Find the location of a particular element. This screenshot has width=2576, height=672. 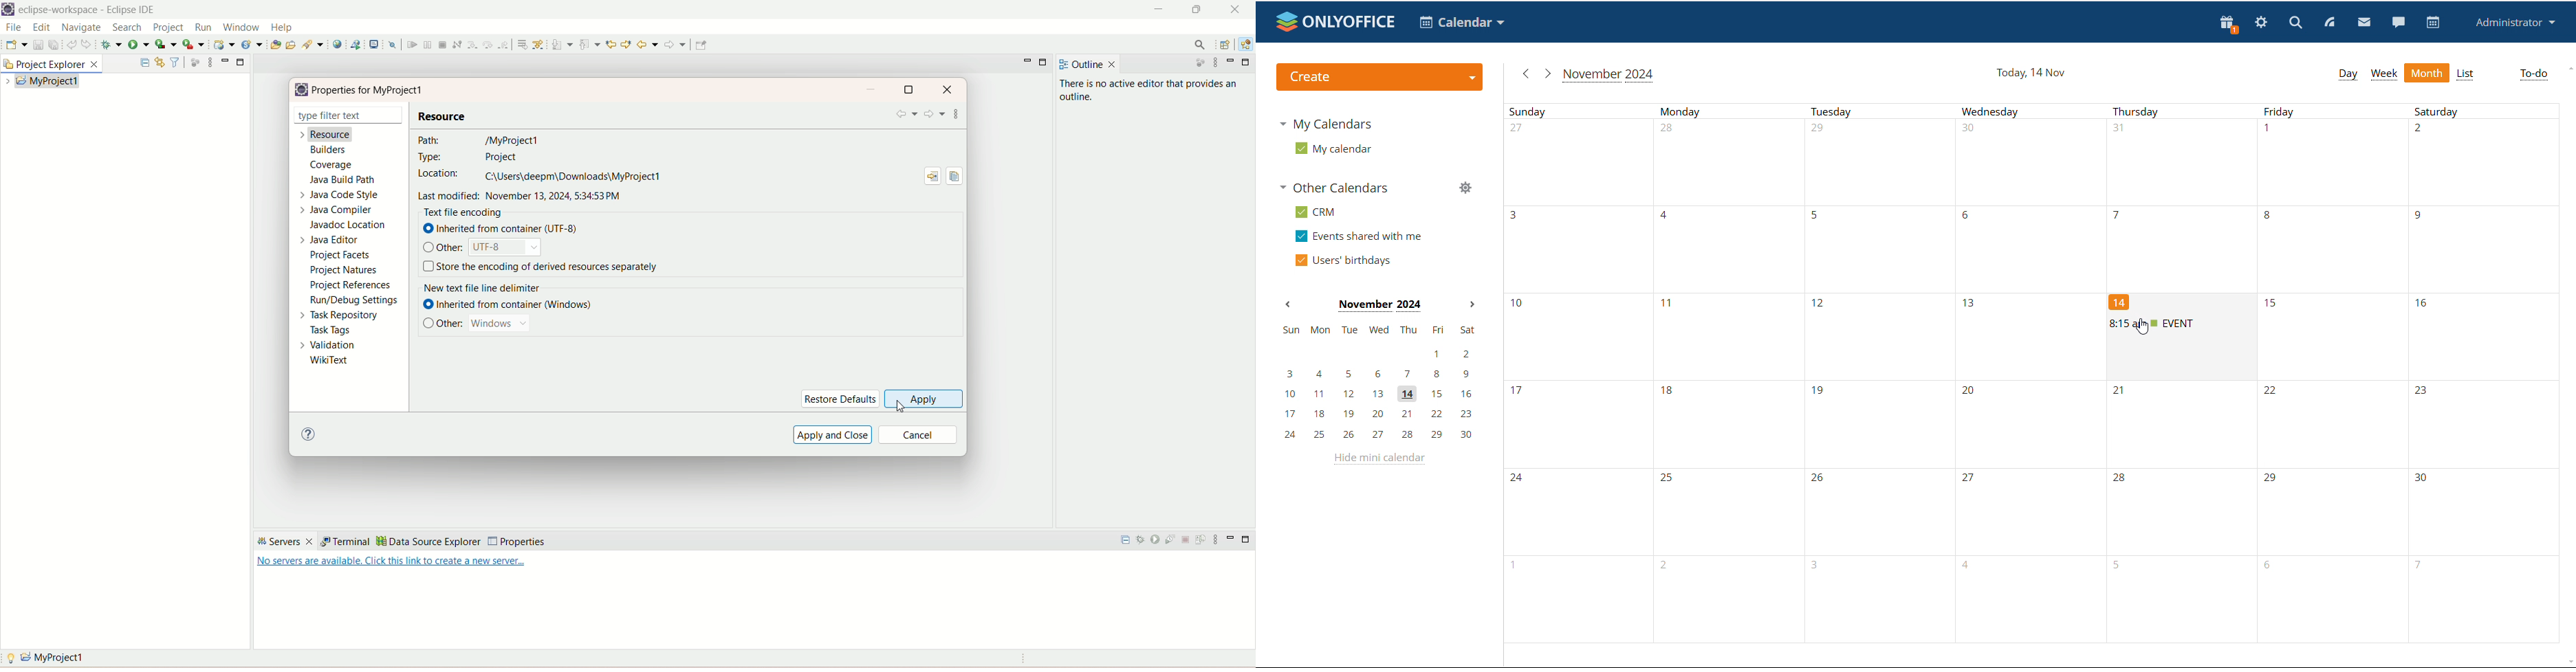

week view is located at coordinates (2384, 74).